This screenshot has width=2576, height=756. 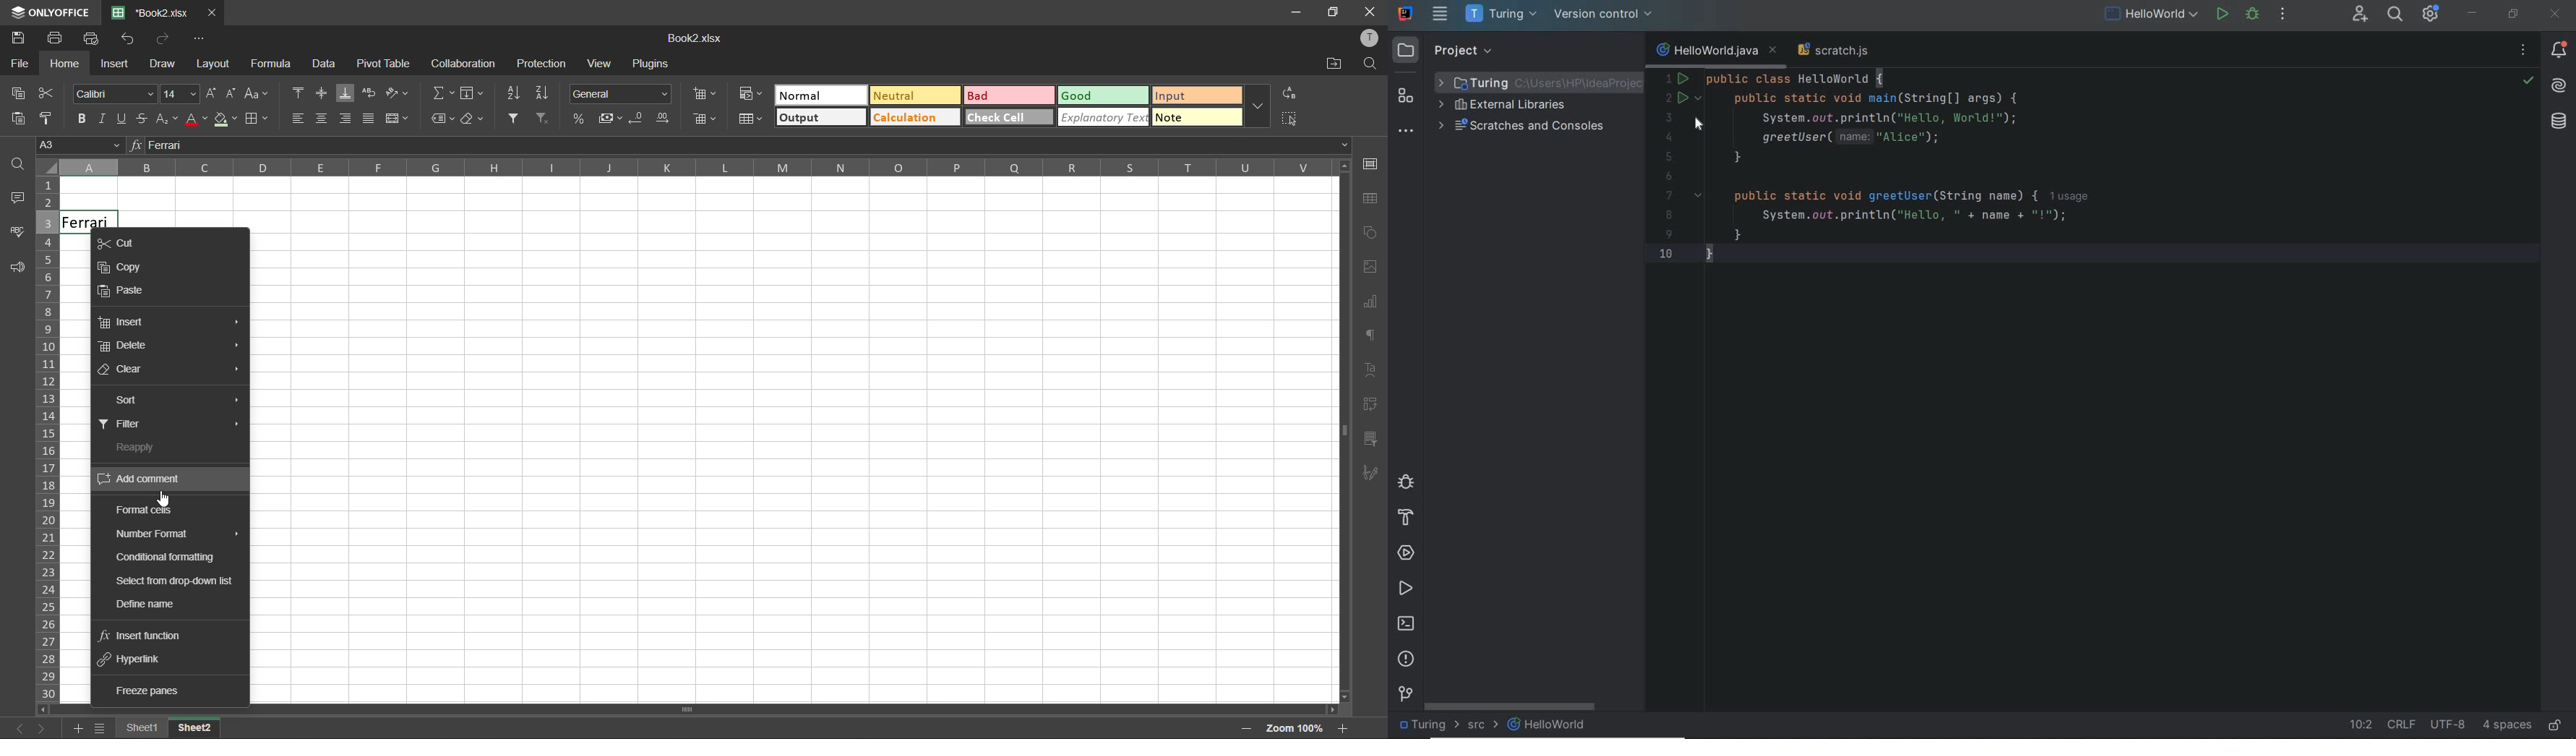 I want to click on align left, so click(x=298, y=119).